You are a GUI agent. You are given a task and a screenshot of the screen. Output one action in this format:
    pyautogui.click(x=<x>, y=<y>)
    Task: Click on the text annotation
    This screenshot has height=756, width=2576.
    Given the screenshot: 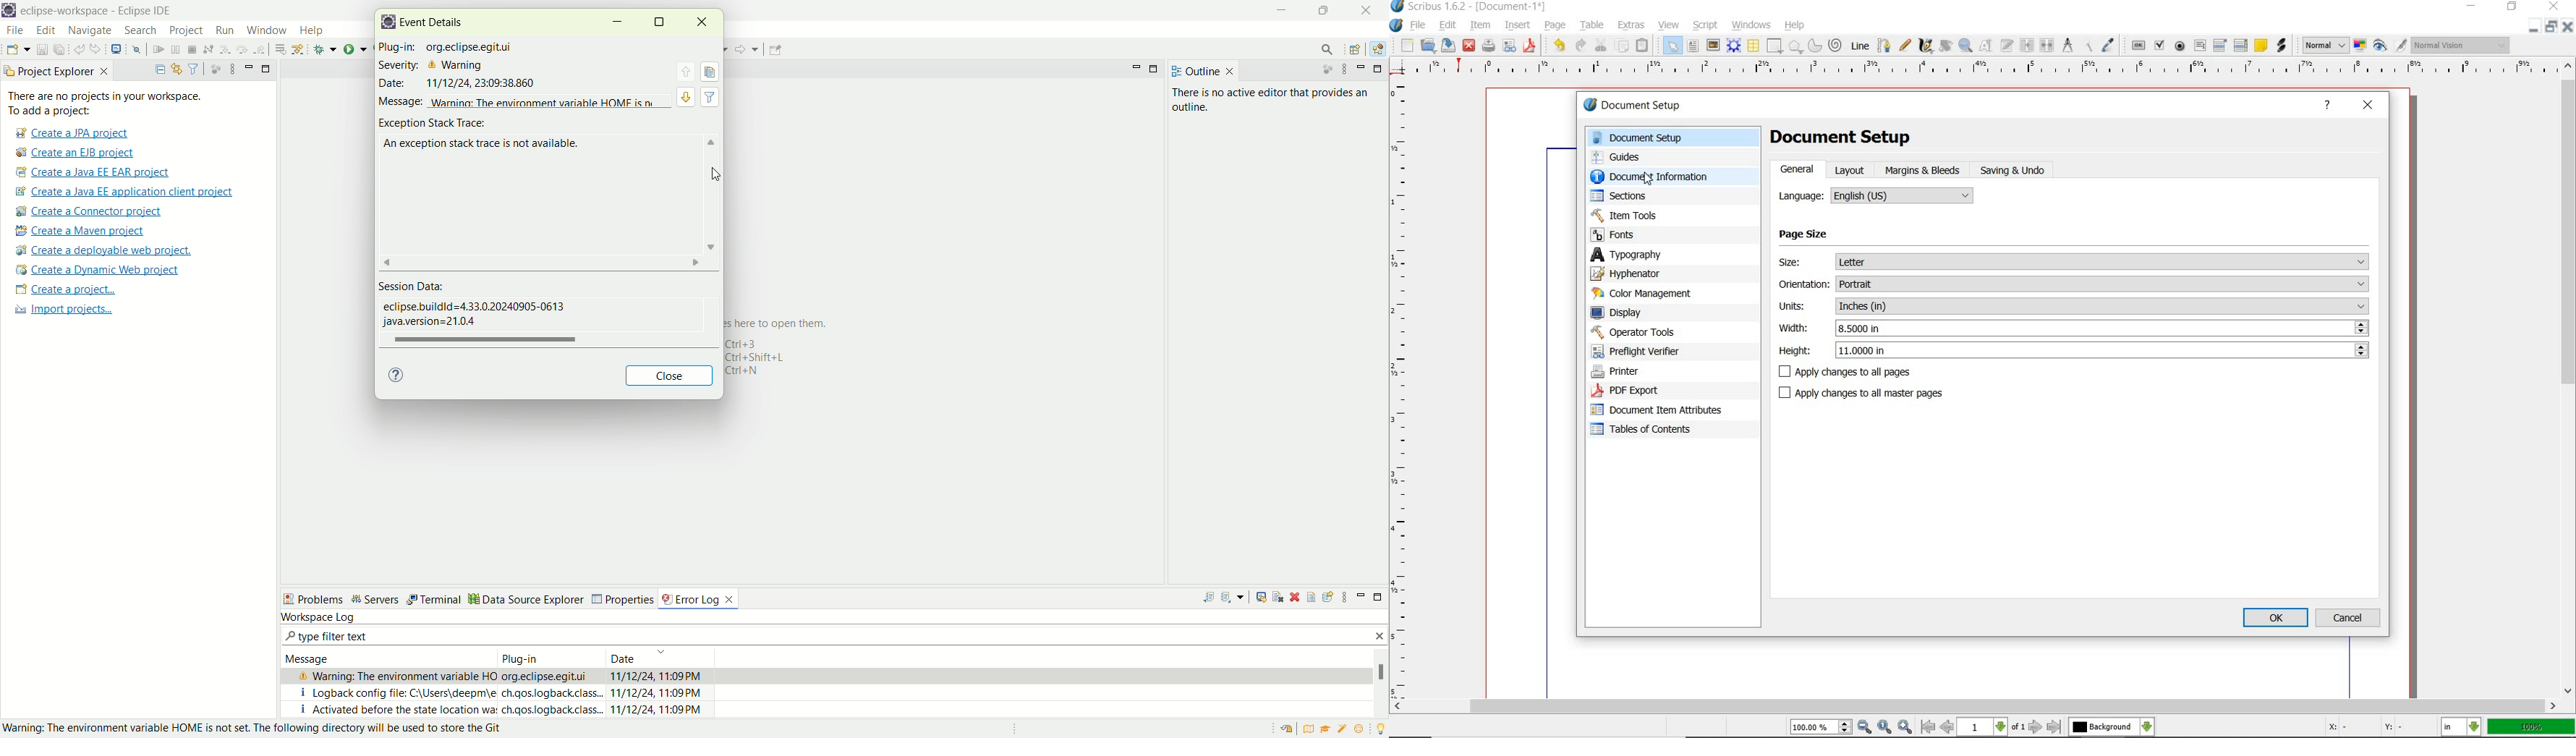 What is the action you would take?
    pyautogui.click(x=2260, y=47)
    